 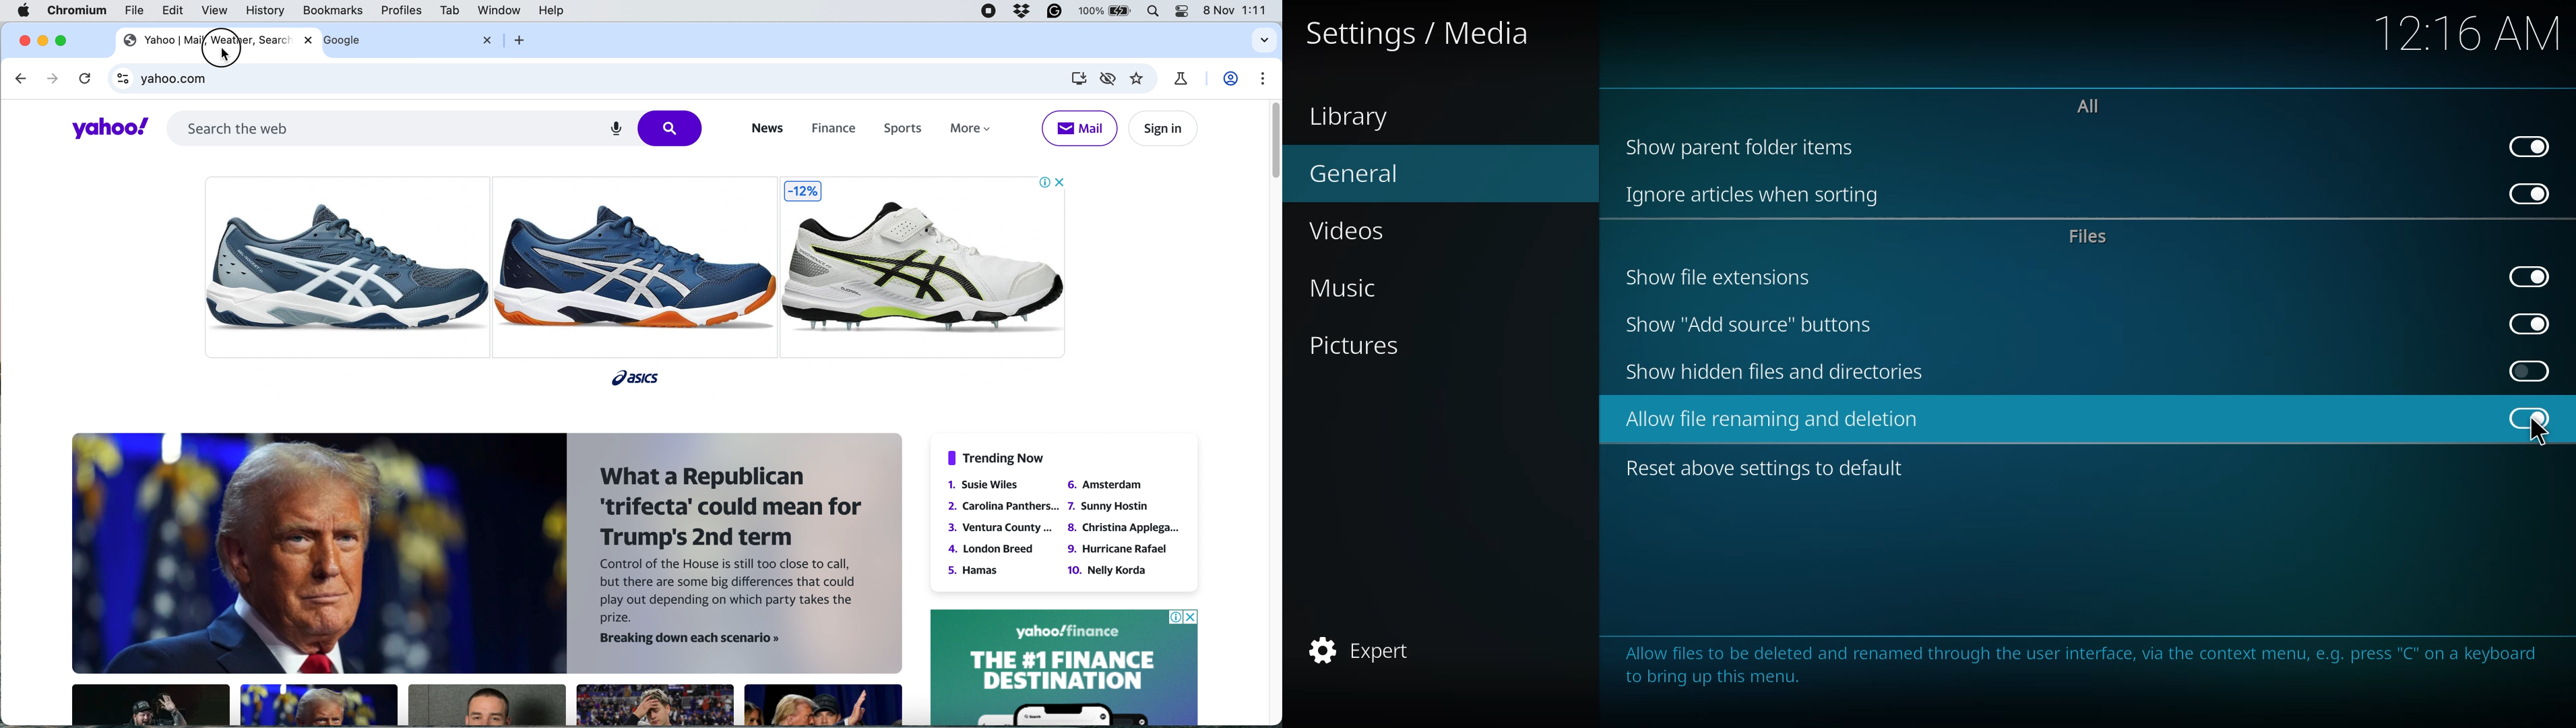 What do you see at coordinates (1362, 229) in the screenshot?
I see `videos` at bounding box center [1362, 229].